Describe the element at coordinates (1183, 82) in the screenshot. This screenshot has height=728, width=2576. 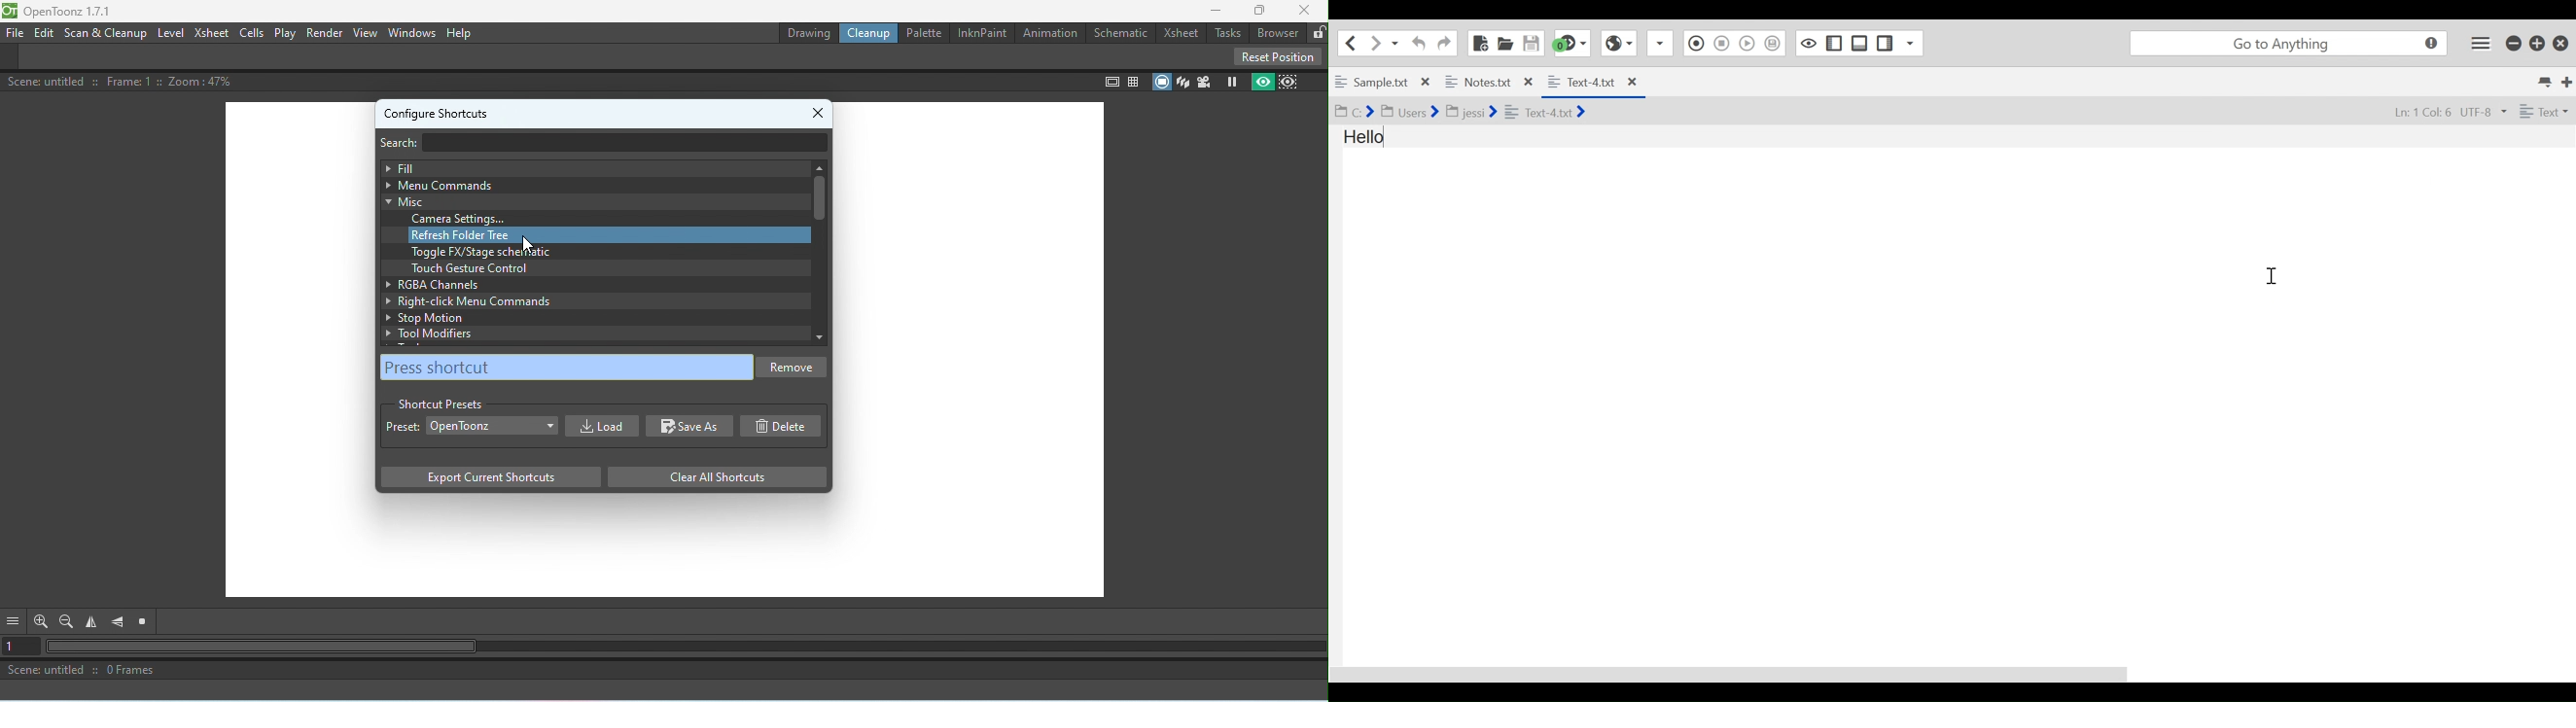
I see `3D view` at that location.